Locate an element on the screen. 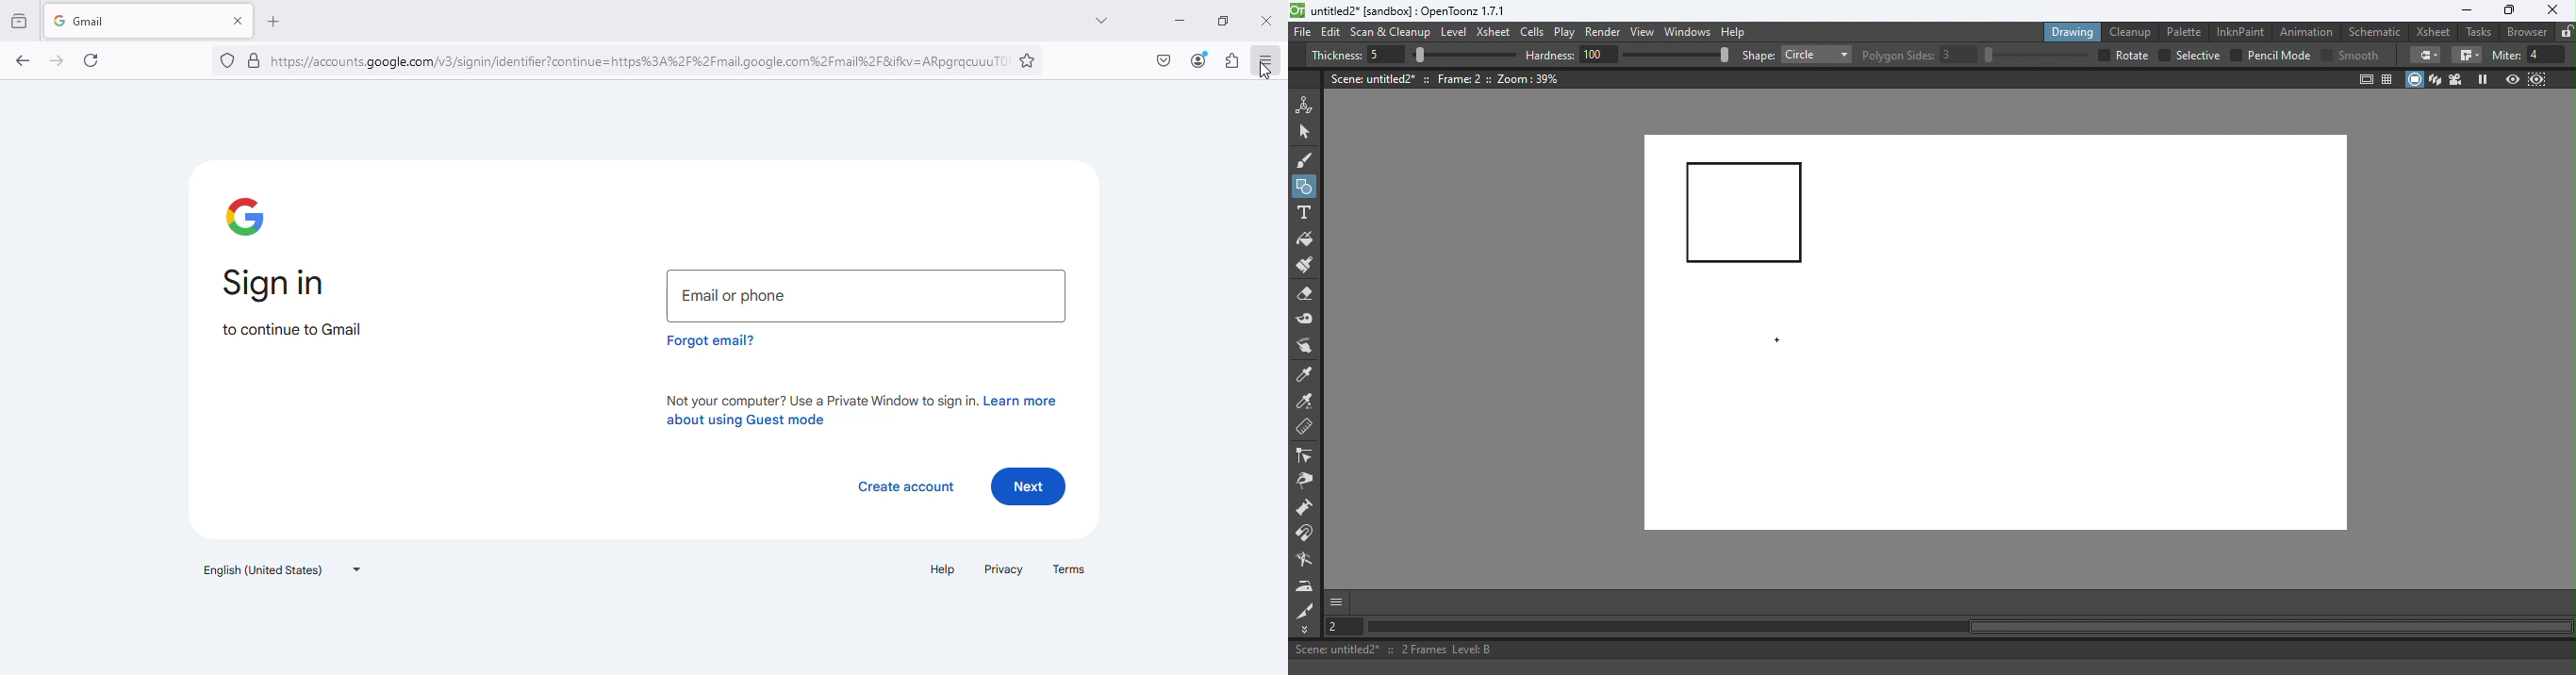 The width and height of the screenshot is (2576, 700). privacy is located at coordinates (1004, 569).